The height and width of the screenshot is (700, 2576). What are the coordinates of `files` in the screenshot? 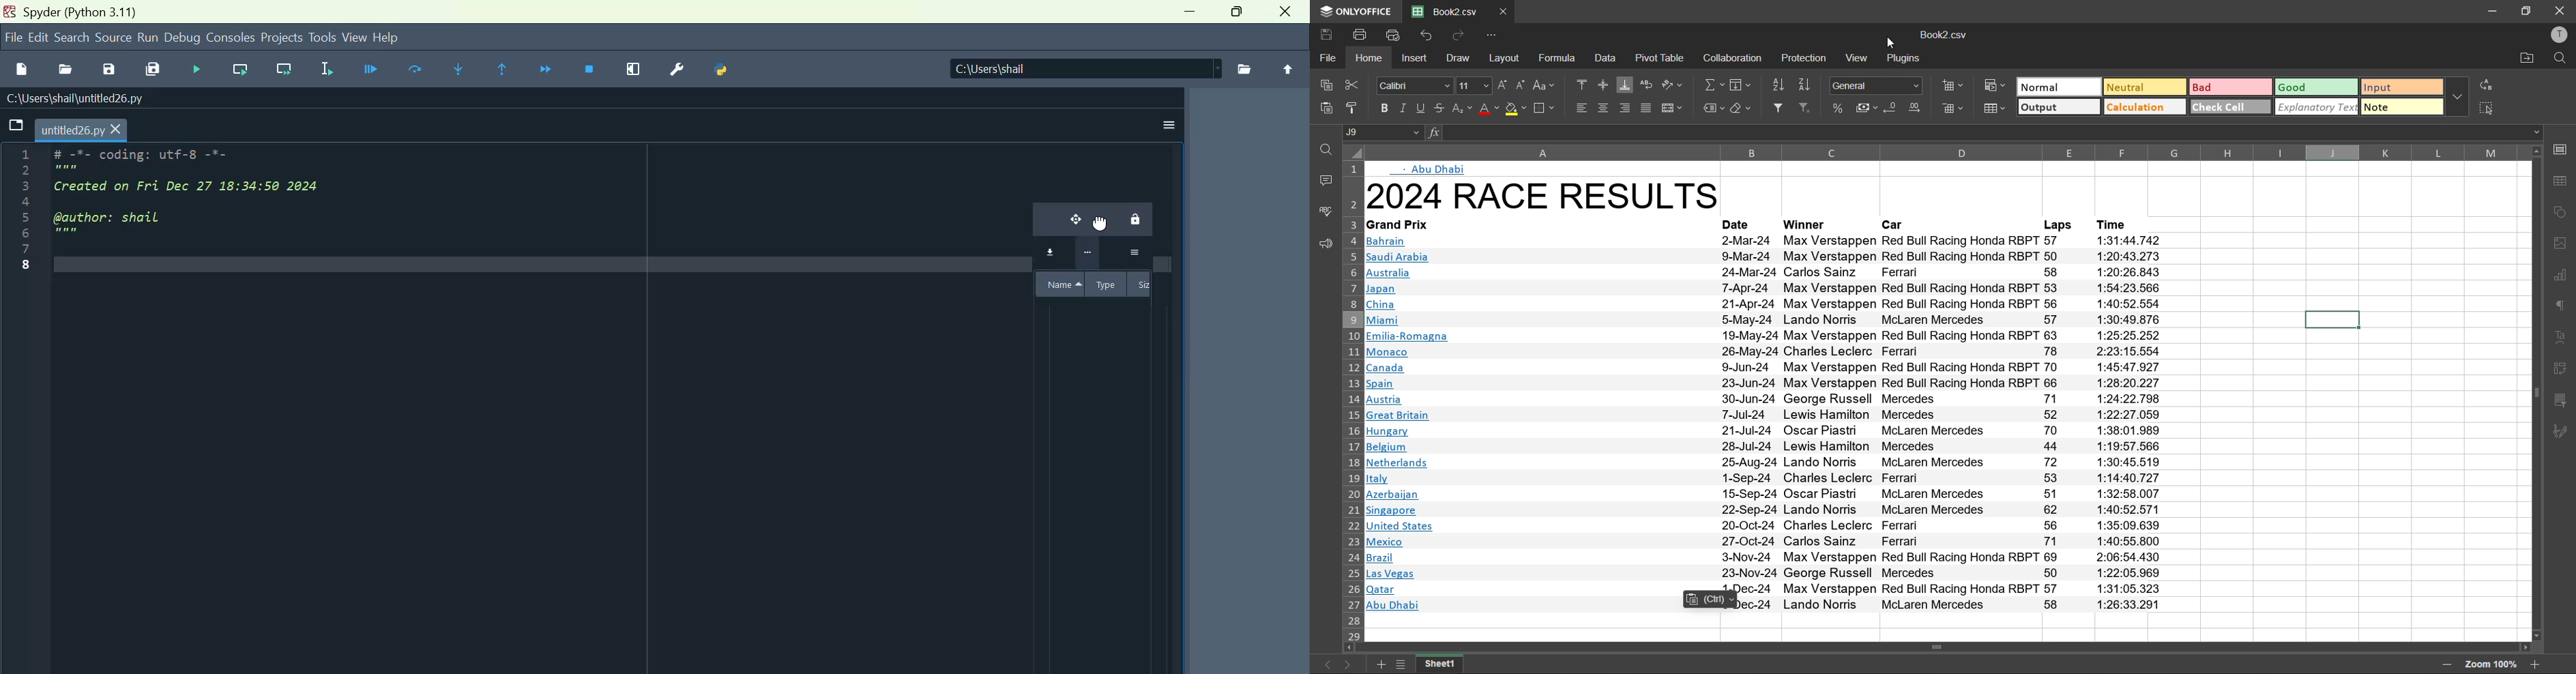 It's located at (1243, 68).